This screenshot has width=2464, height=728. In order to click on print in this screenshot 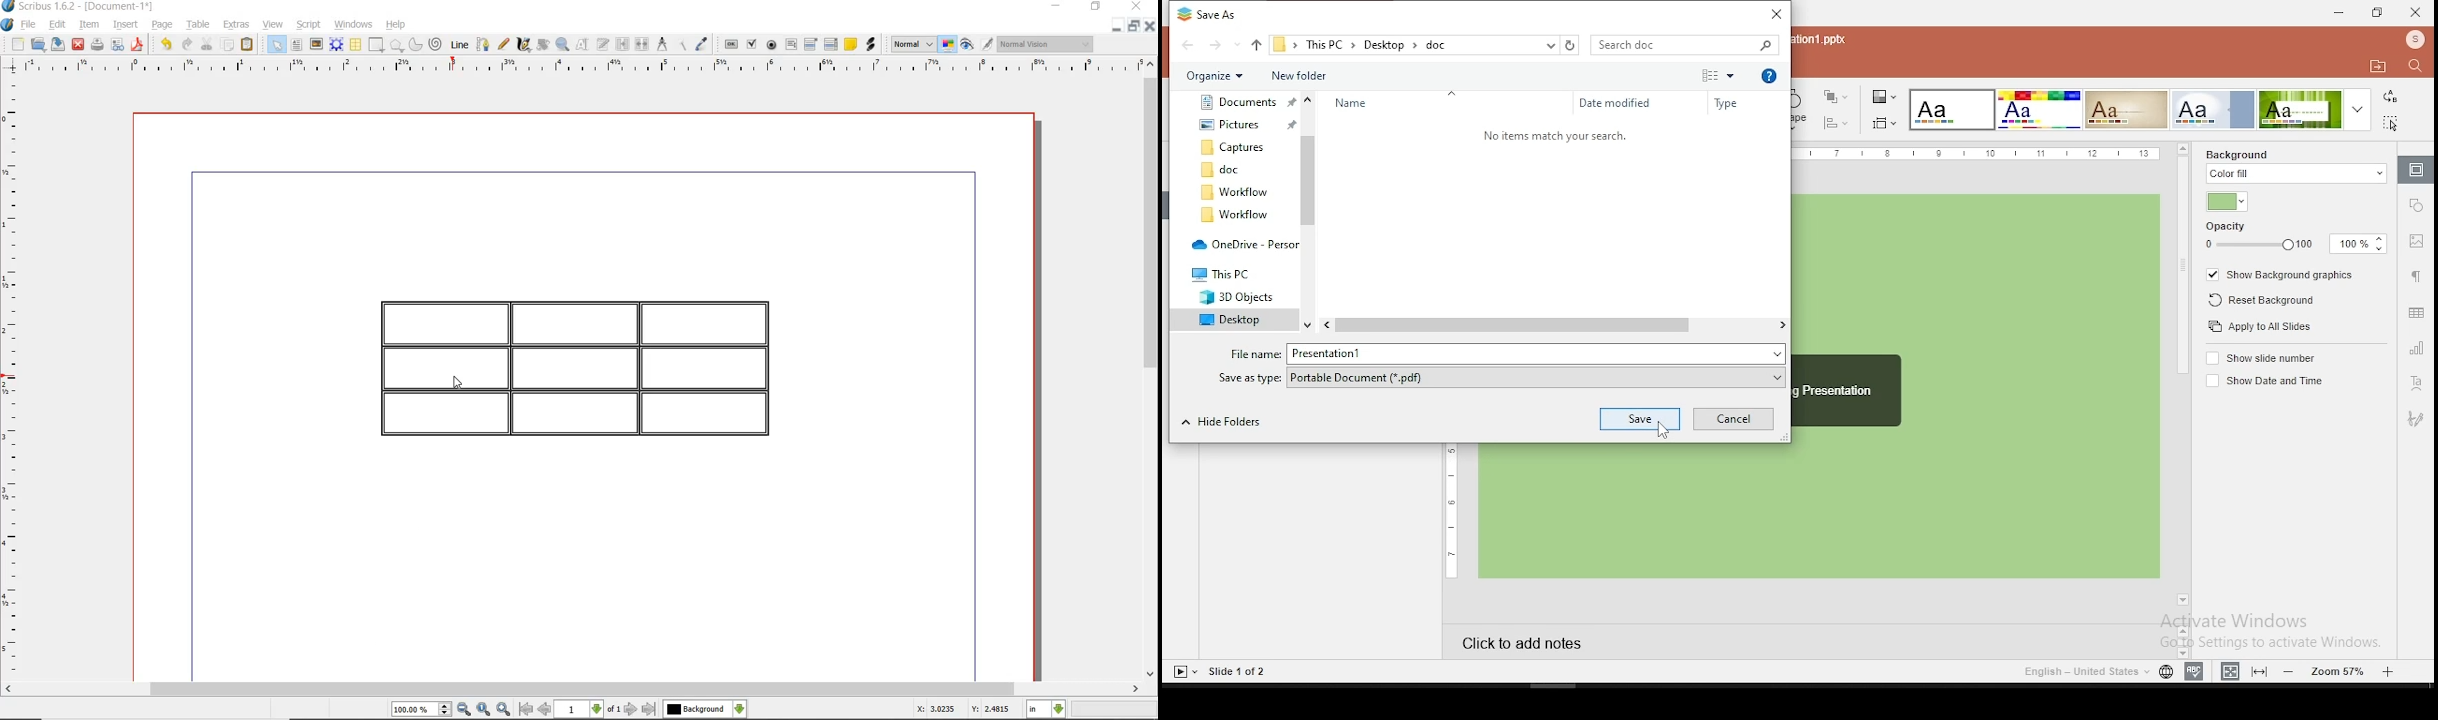, I will do `click(98, 46)`.